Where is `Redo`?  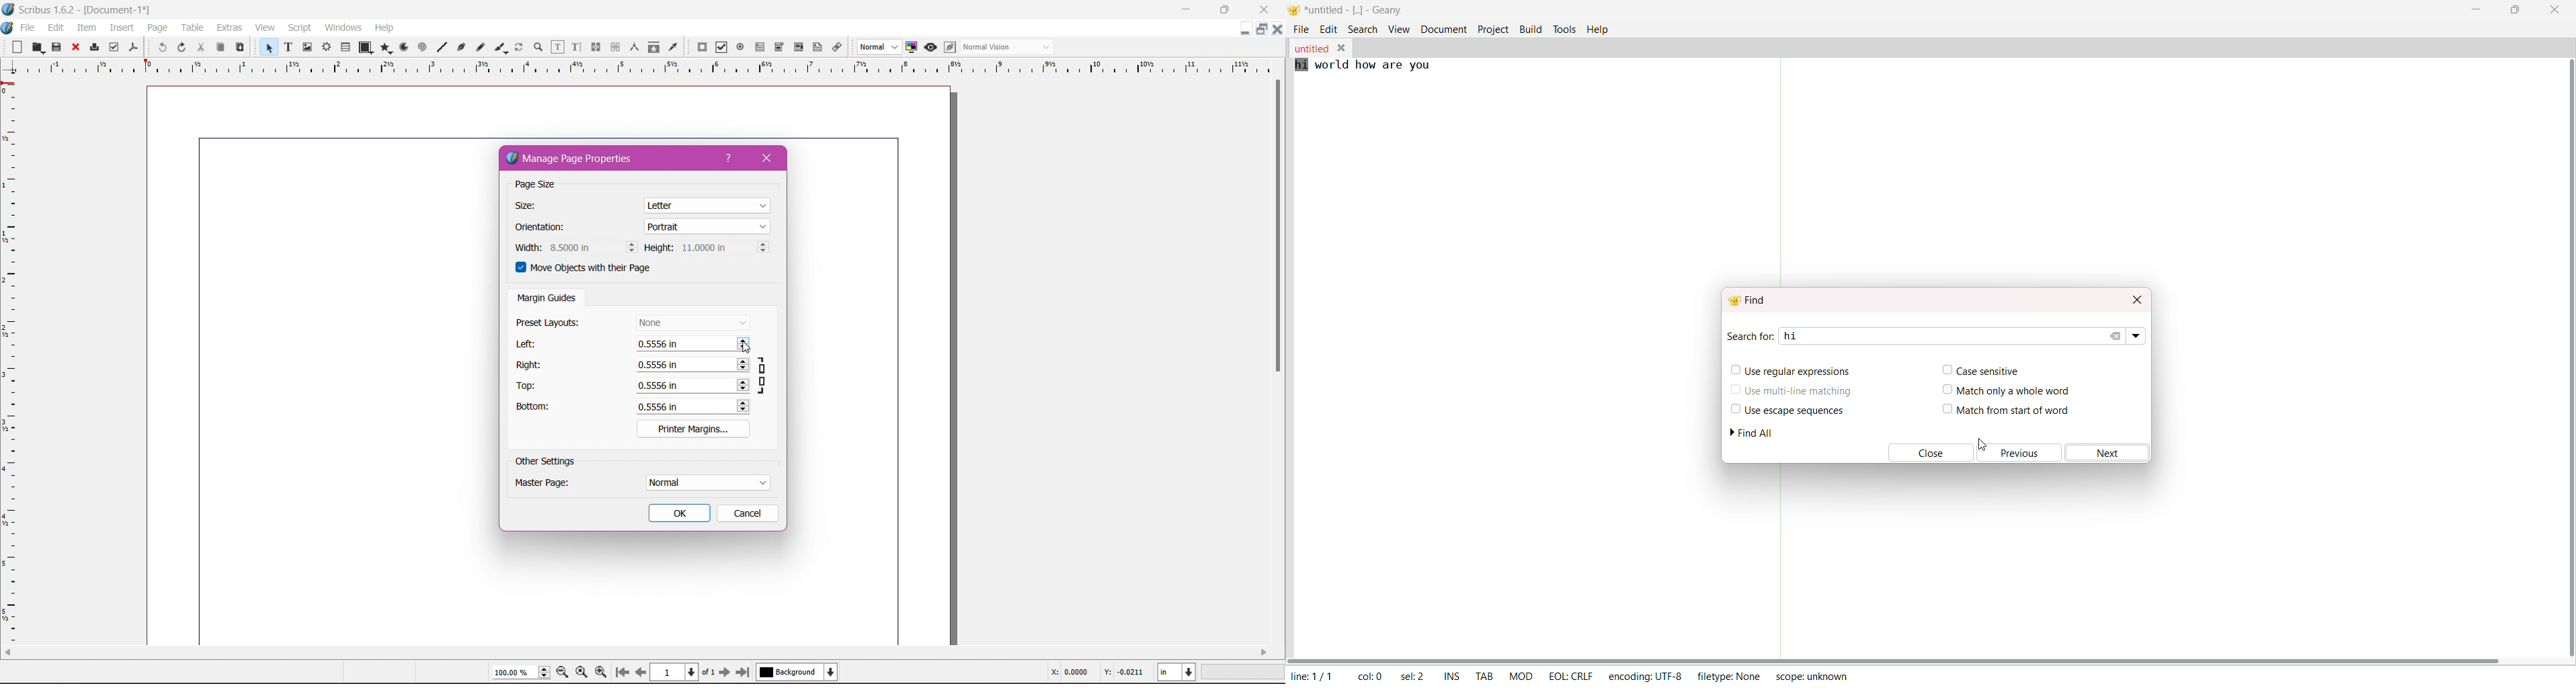
Redo is located at coordinates (181, 48).